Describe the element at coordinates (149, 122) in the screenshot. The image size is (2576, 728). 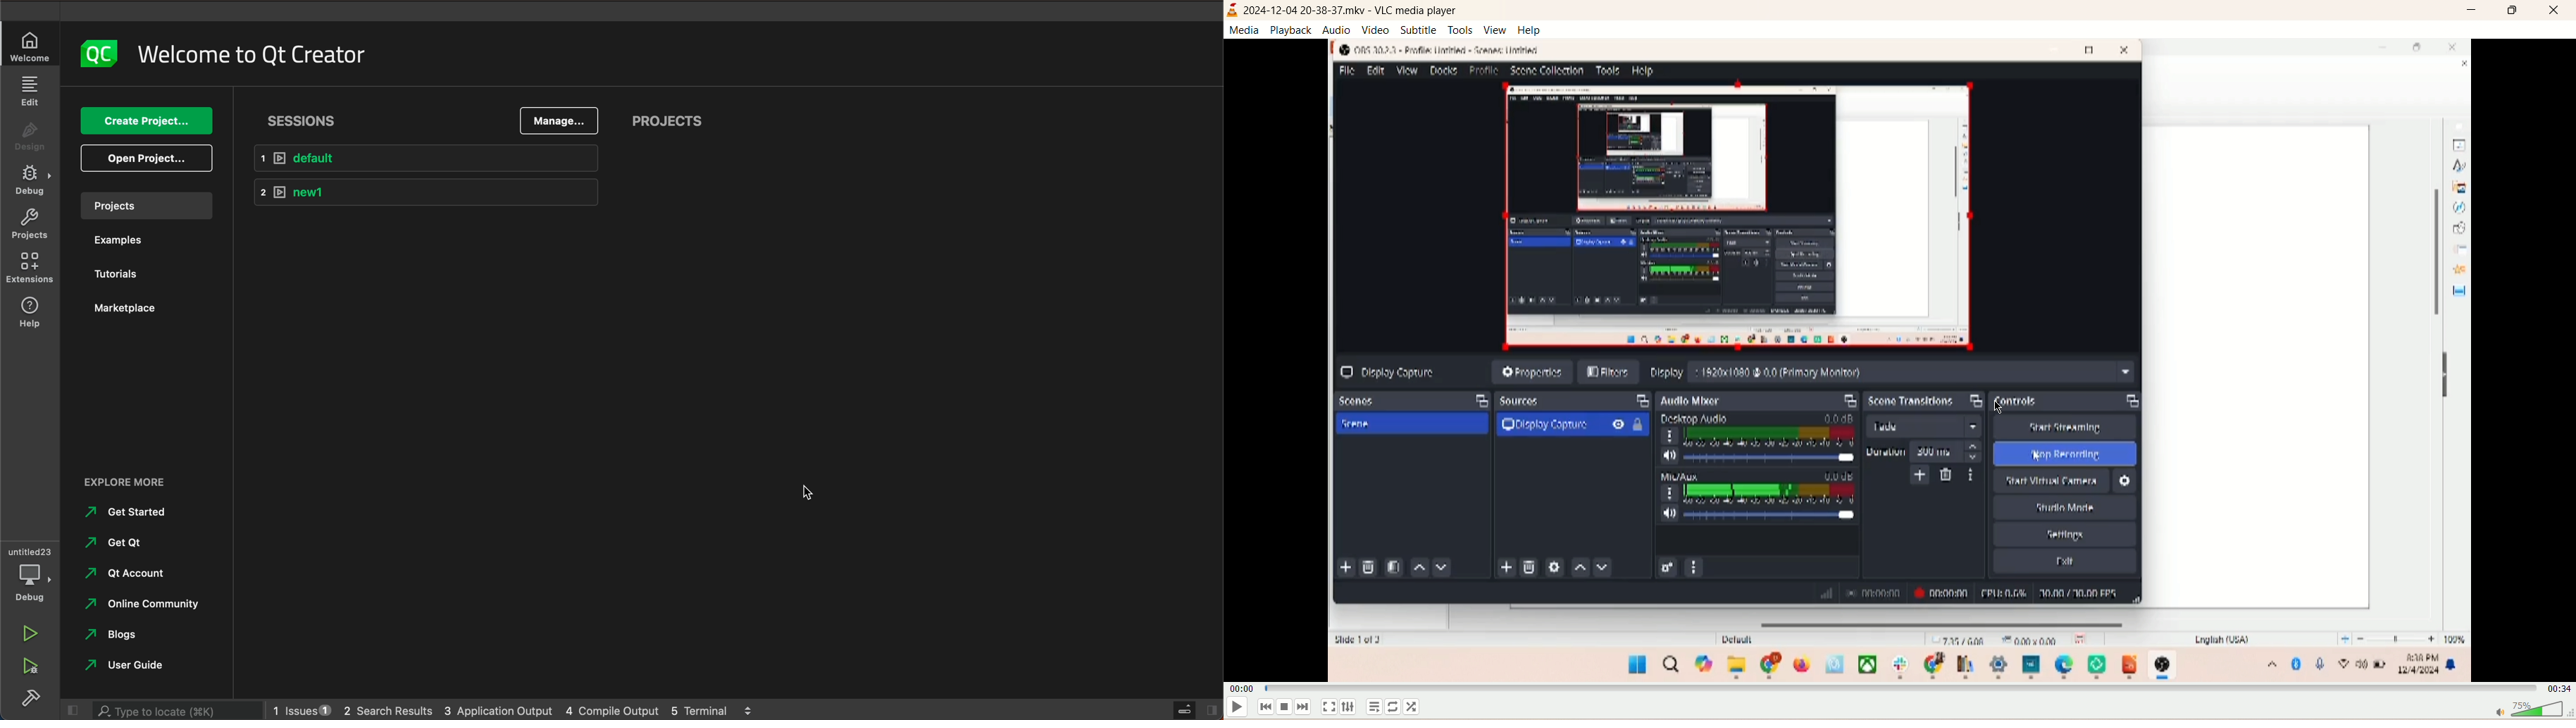
I see `create project` at that location.